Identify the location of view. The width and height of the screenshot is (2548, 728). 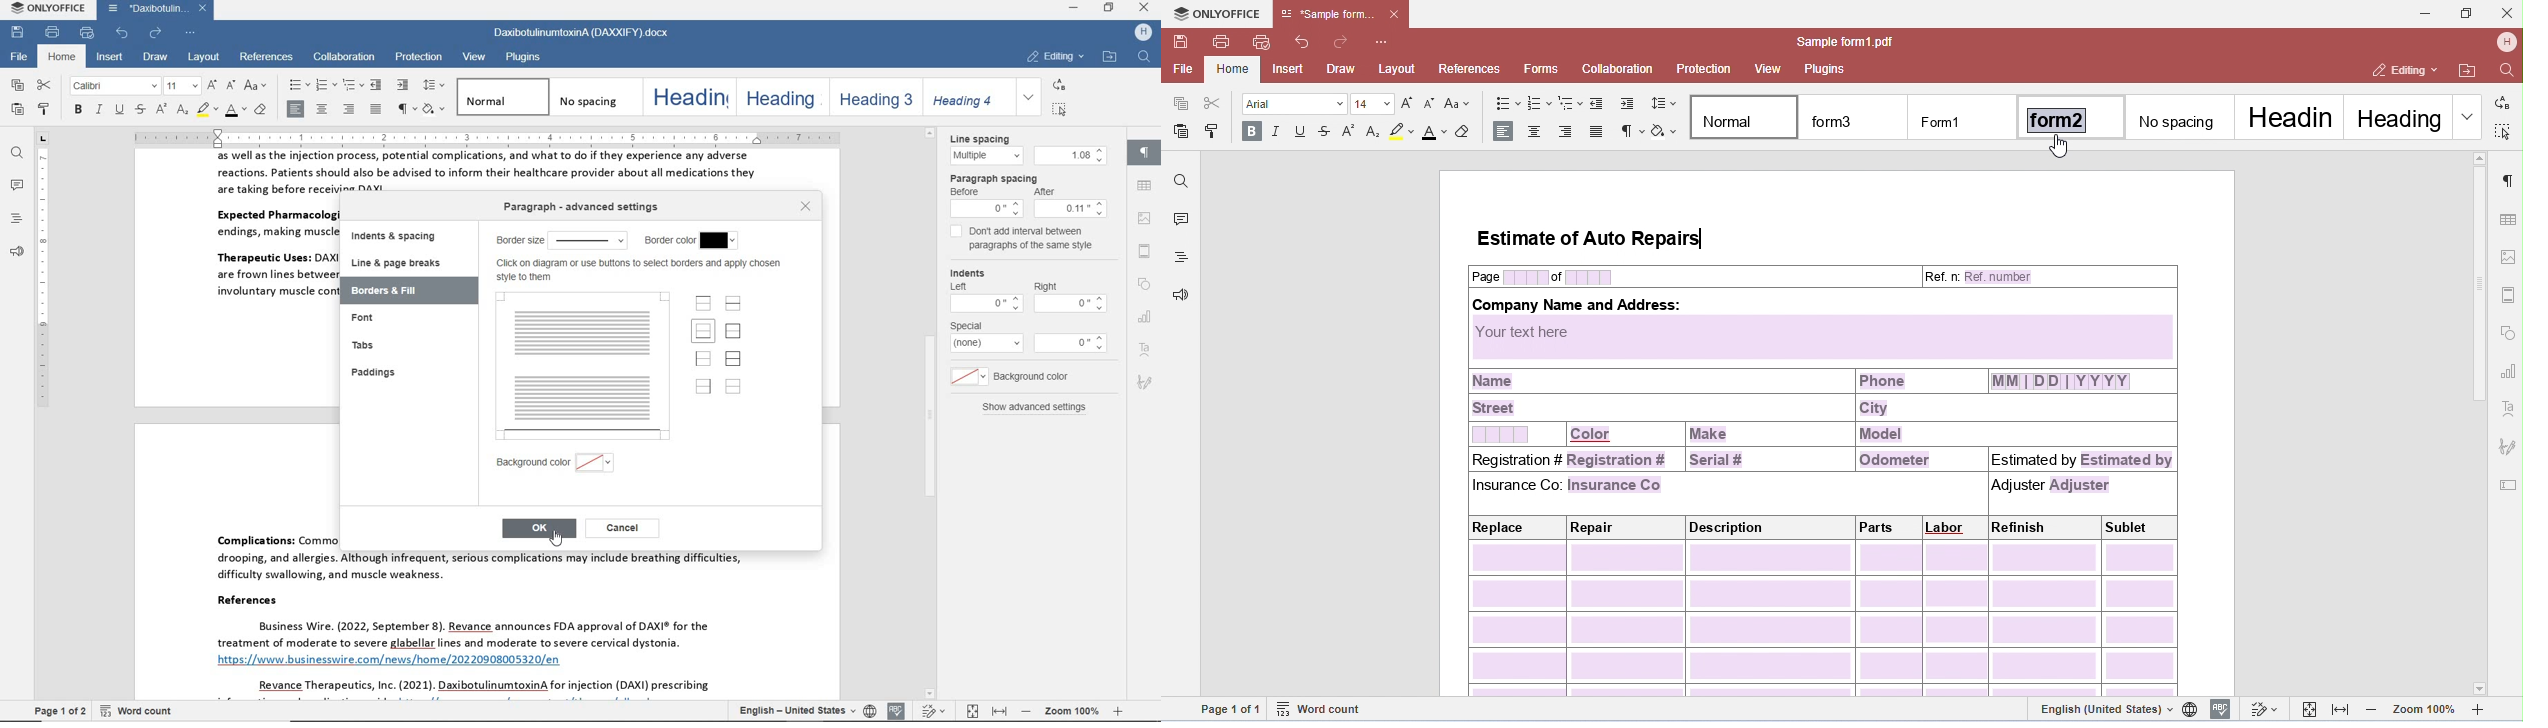
(476, 58).